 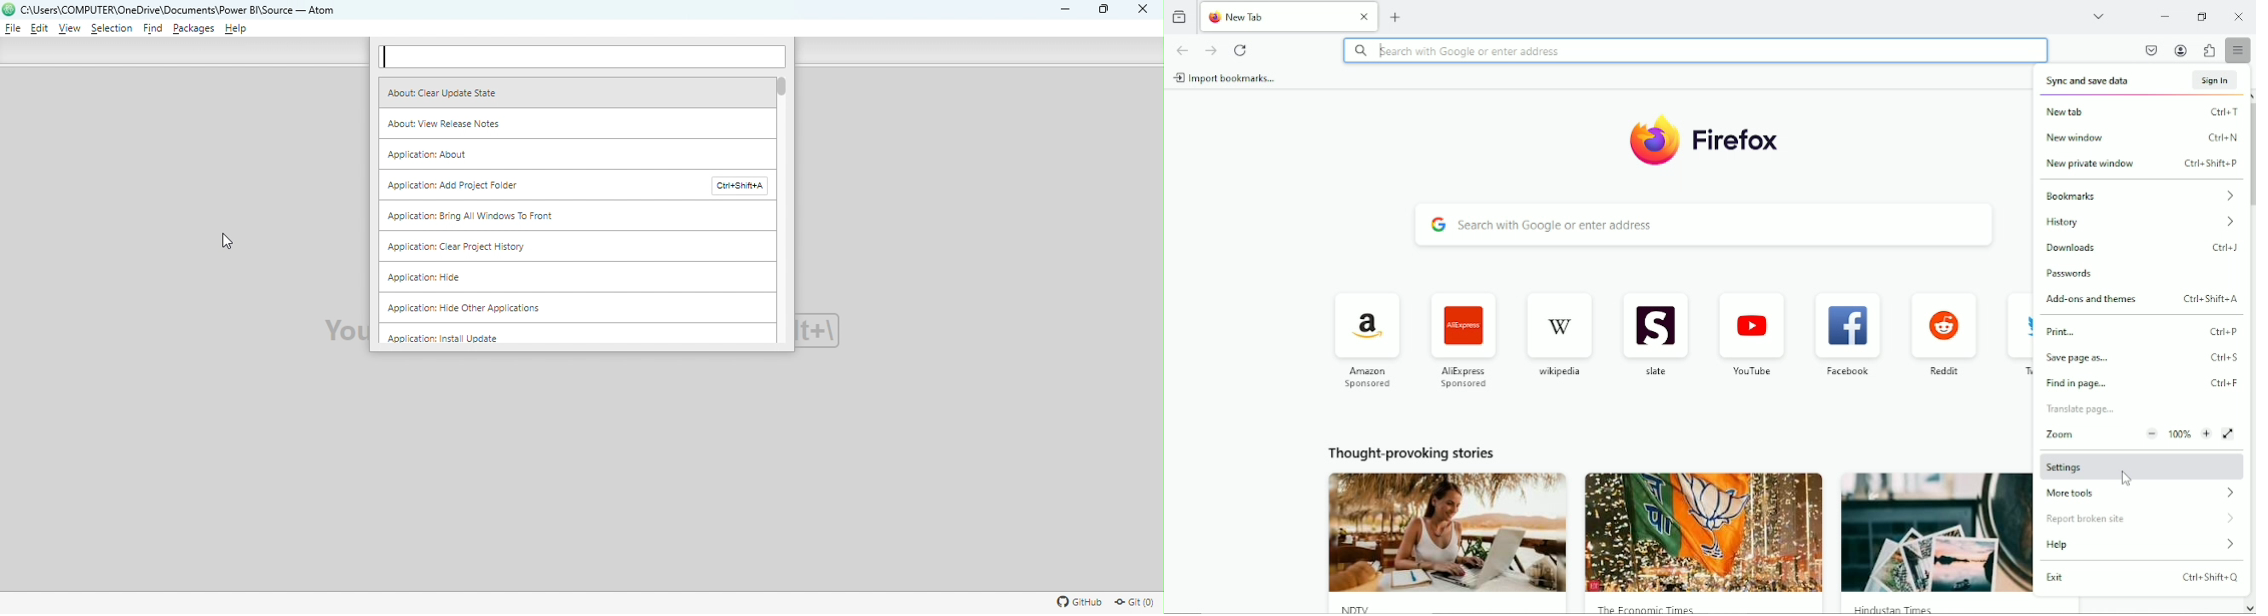 I want to click on Minimize, so click(x=1063, y=9).